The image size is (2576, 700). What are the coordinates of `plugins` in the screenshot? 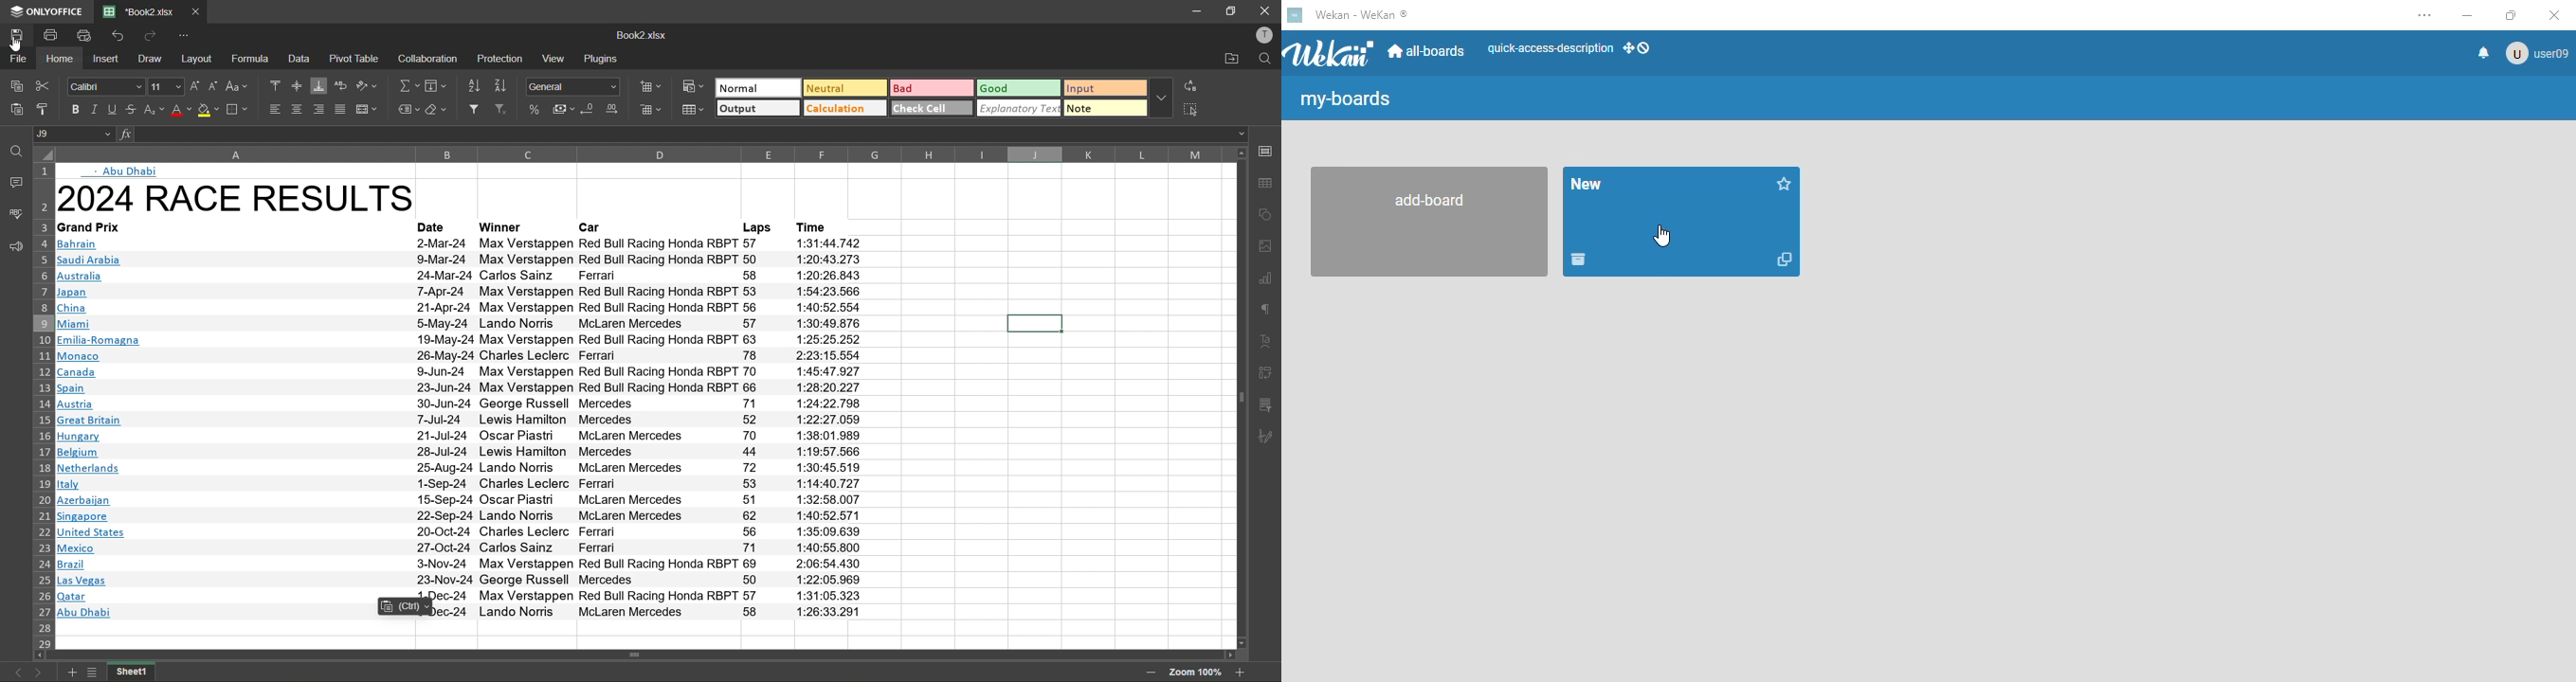 It's located at (608, 59).